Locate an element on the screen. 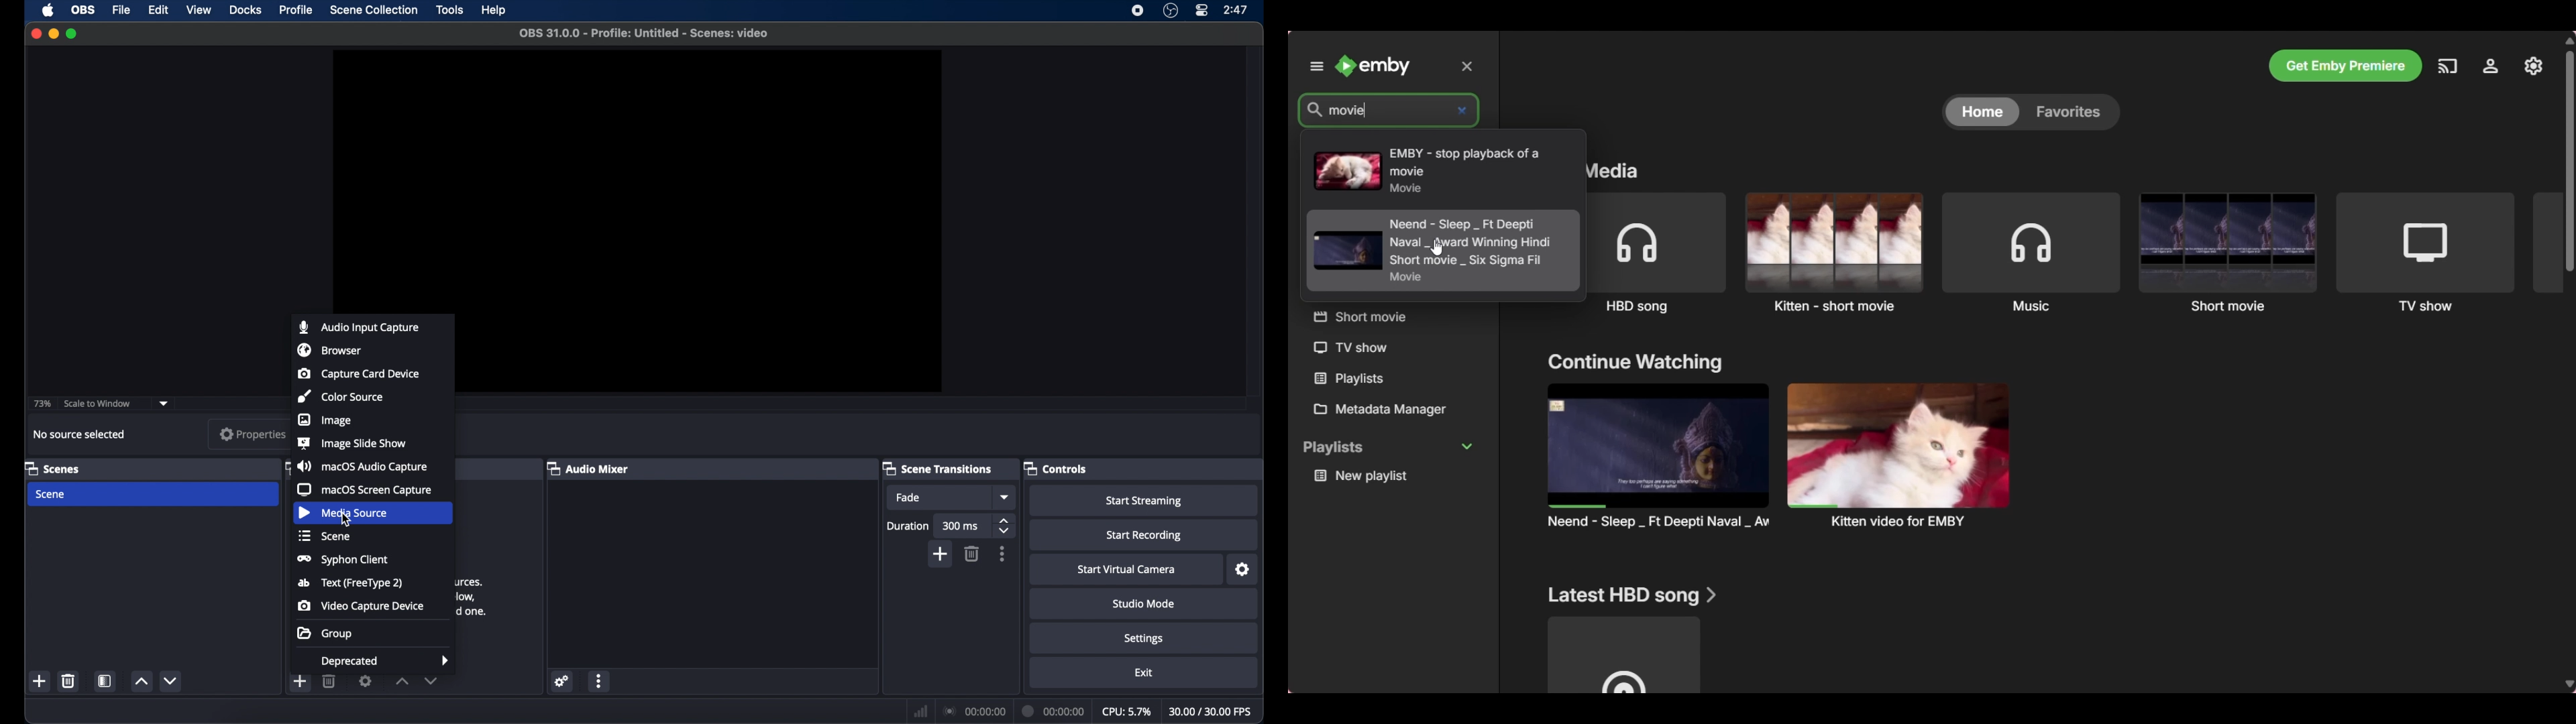  increment button is located at coordinates (402, 682).